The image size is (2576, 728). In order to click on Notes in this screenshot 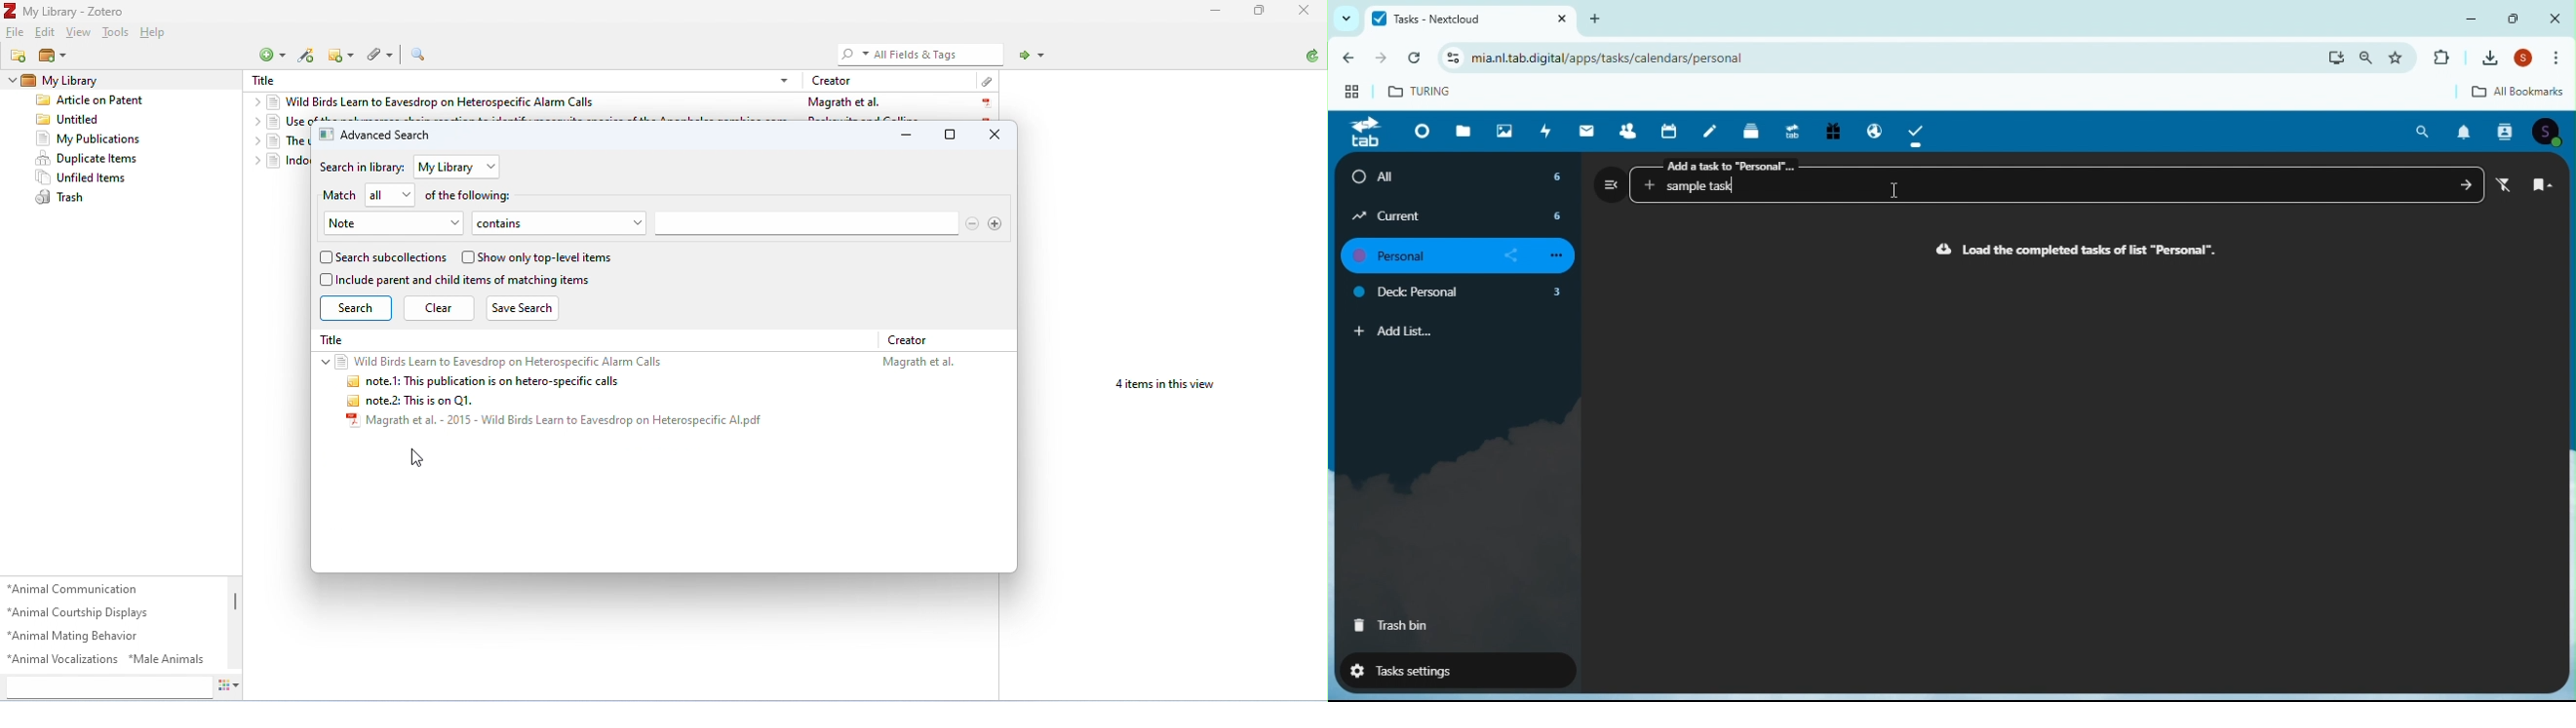, I will do `click(1714, 130)`.